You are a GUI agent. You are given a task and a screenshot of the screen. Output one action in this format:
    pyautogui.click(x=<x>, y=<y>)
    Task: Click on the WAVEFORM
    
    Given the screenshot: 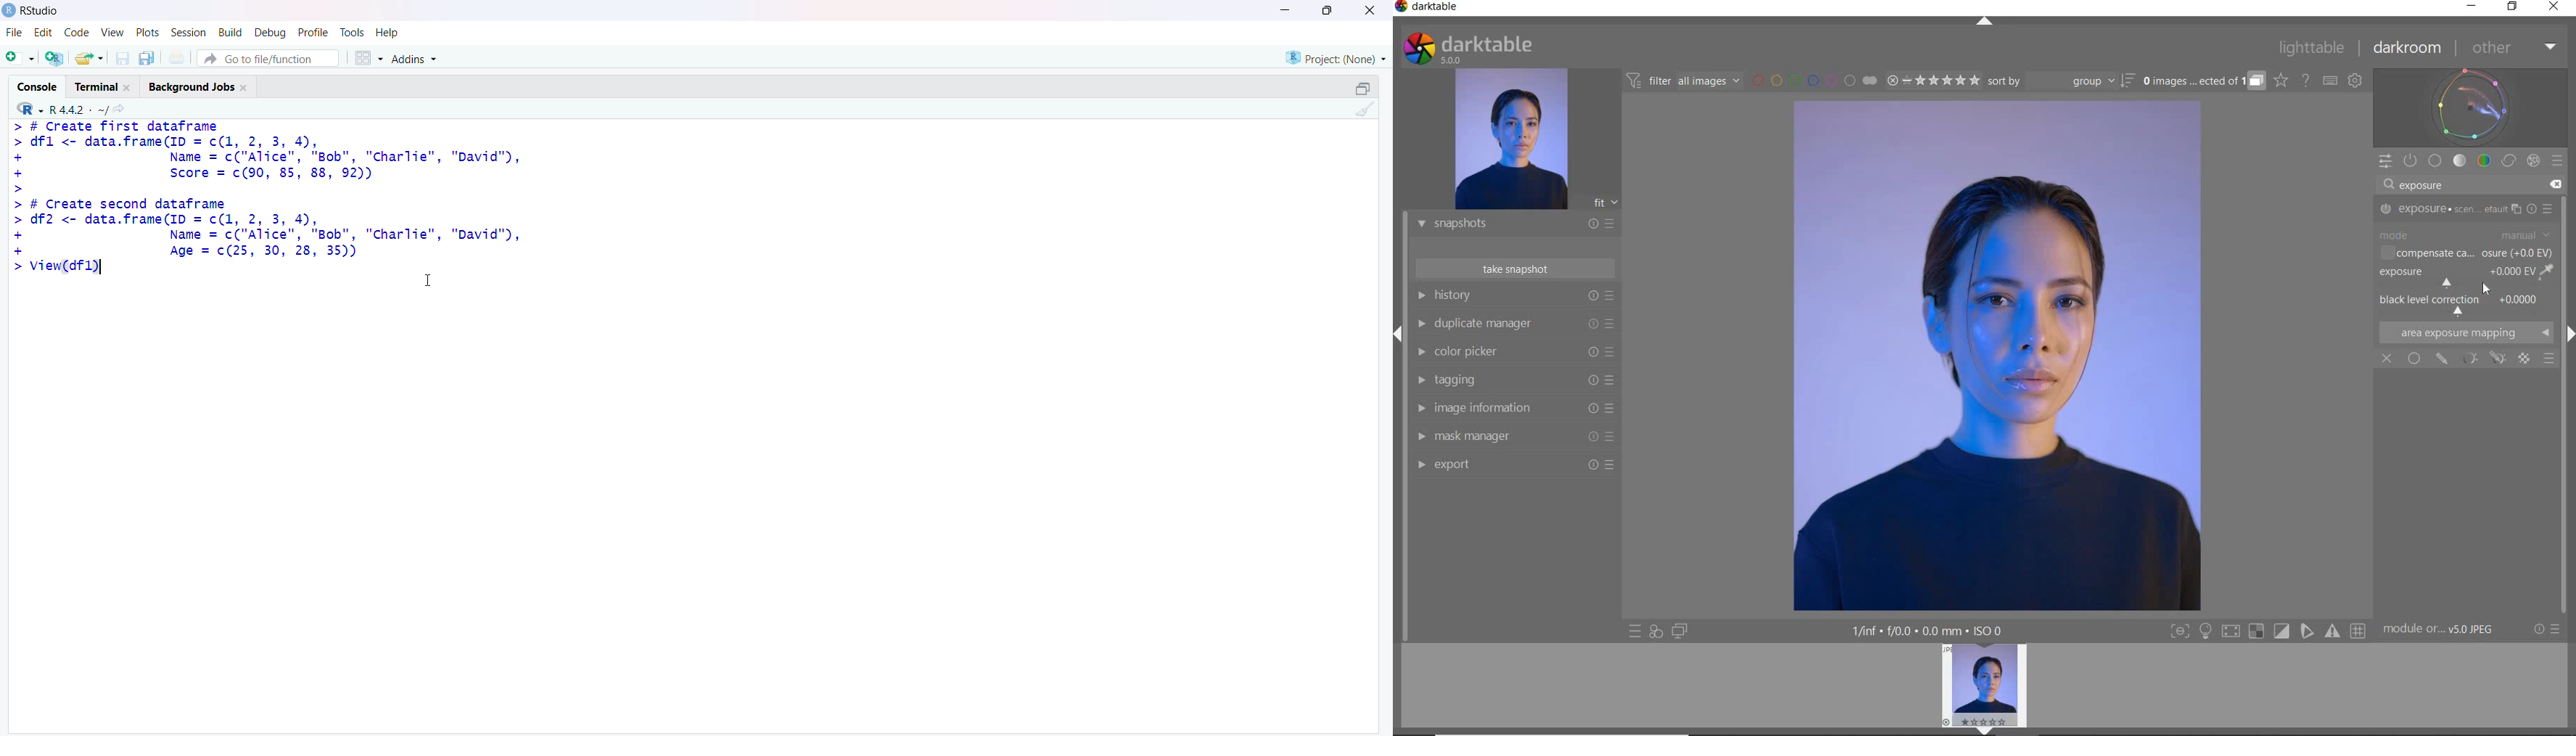 What is the action you would take?
    pyautogui.click(x=2471, y=106)
    